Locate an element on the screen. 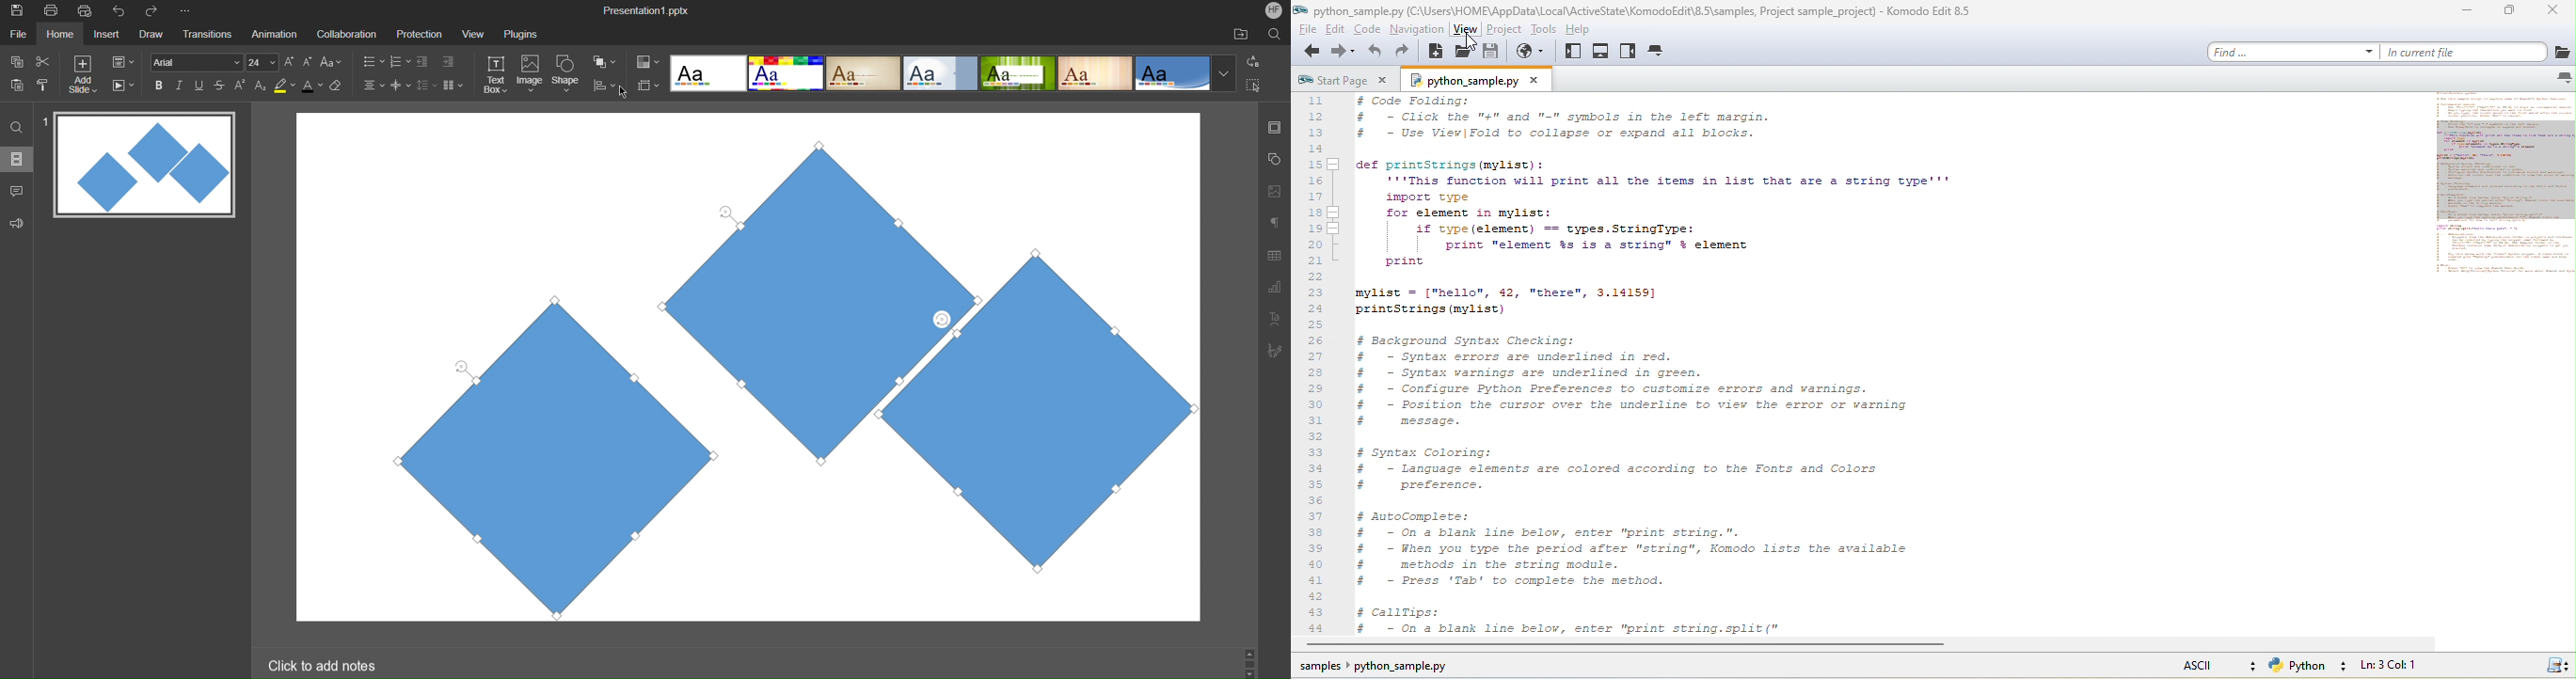 This screenshot has width=2576, height=700. Number List is located at coordinates (399, 63).